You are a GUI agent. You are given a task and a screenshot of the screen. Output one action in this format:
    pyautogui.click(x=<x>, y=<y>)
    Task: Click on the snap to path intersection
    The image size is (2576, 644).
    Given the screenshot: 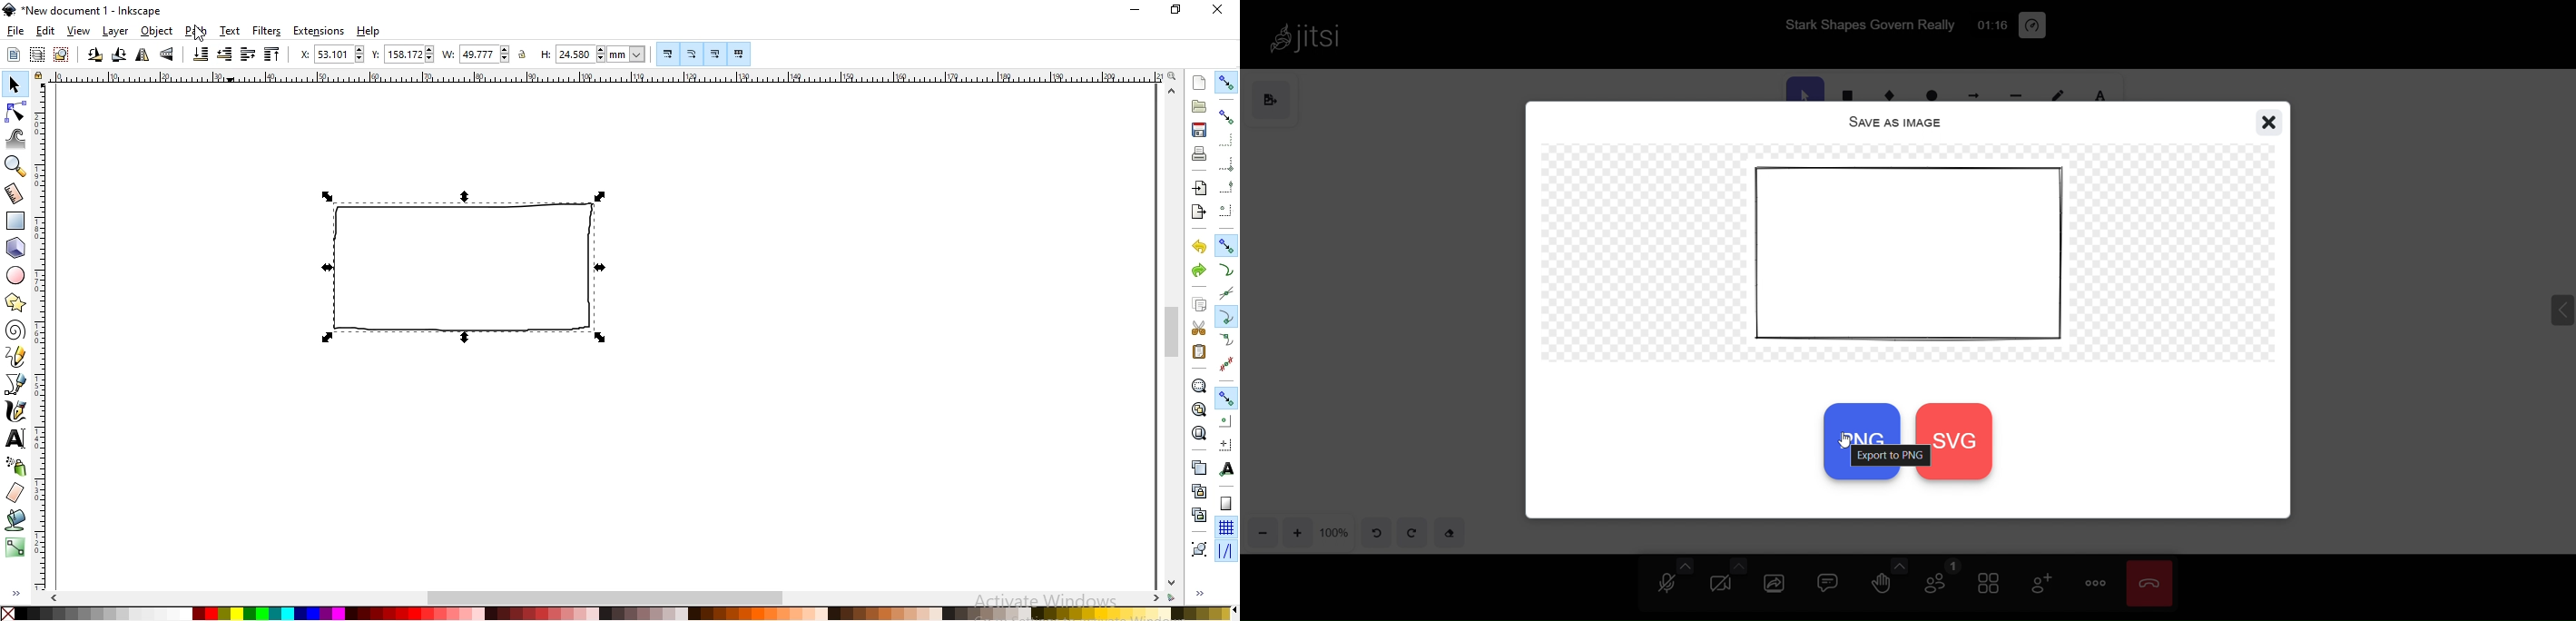 What is the action you would take?
    pyautogui.click(x=1225, y=296)
    